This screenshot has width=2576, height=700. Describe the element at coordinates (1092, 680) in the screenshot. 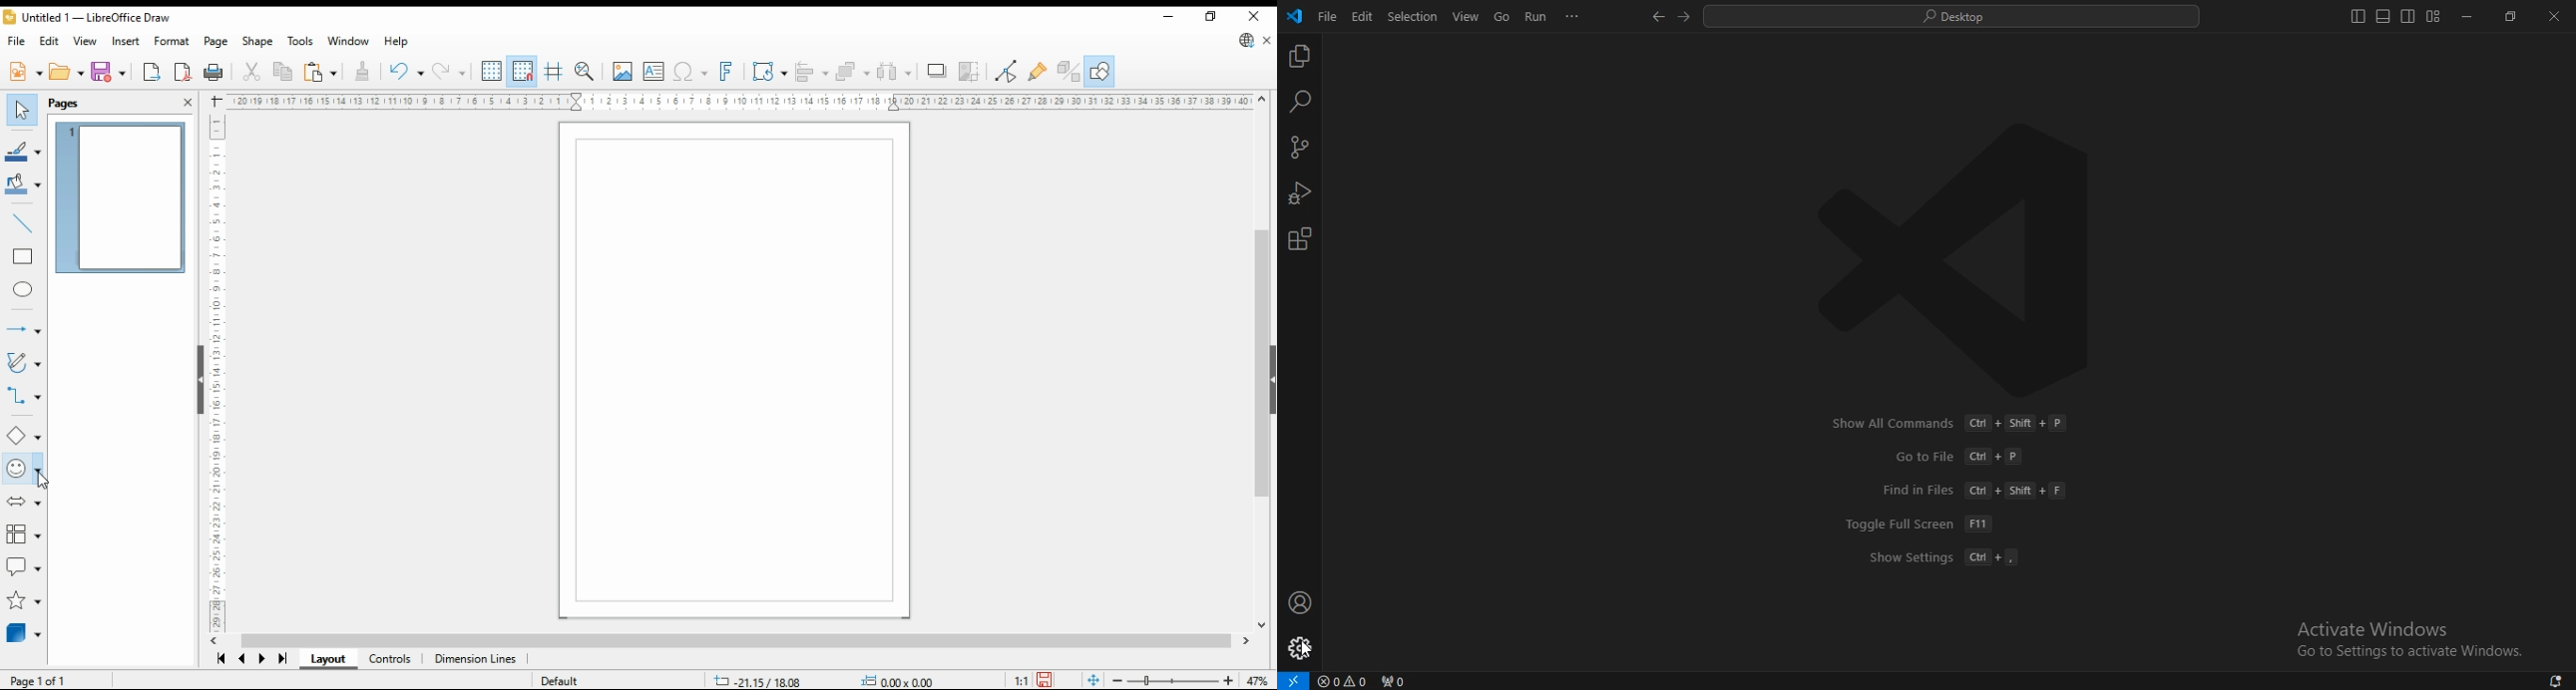

I see `fit page to window` at that location.